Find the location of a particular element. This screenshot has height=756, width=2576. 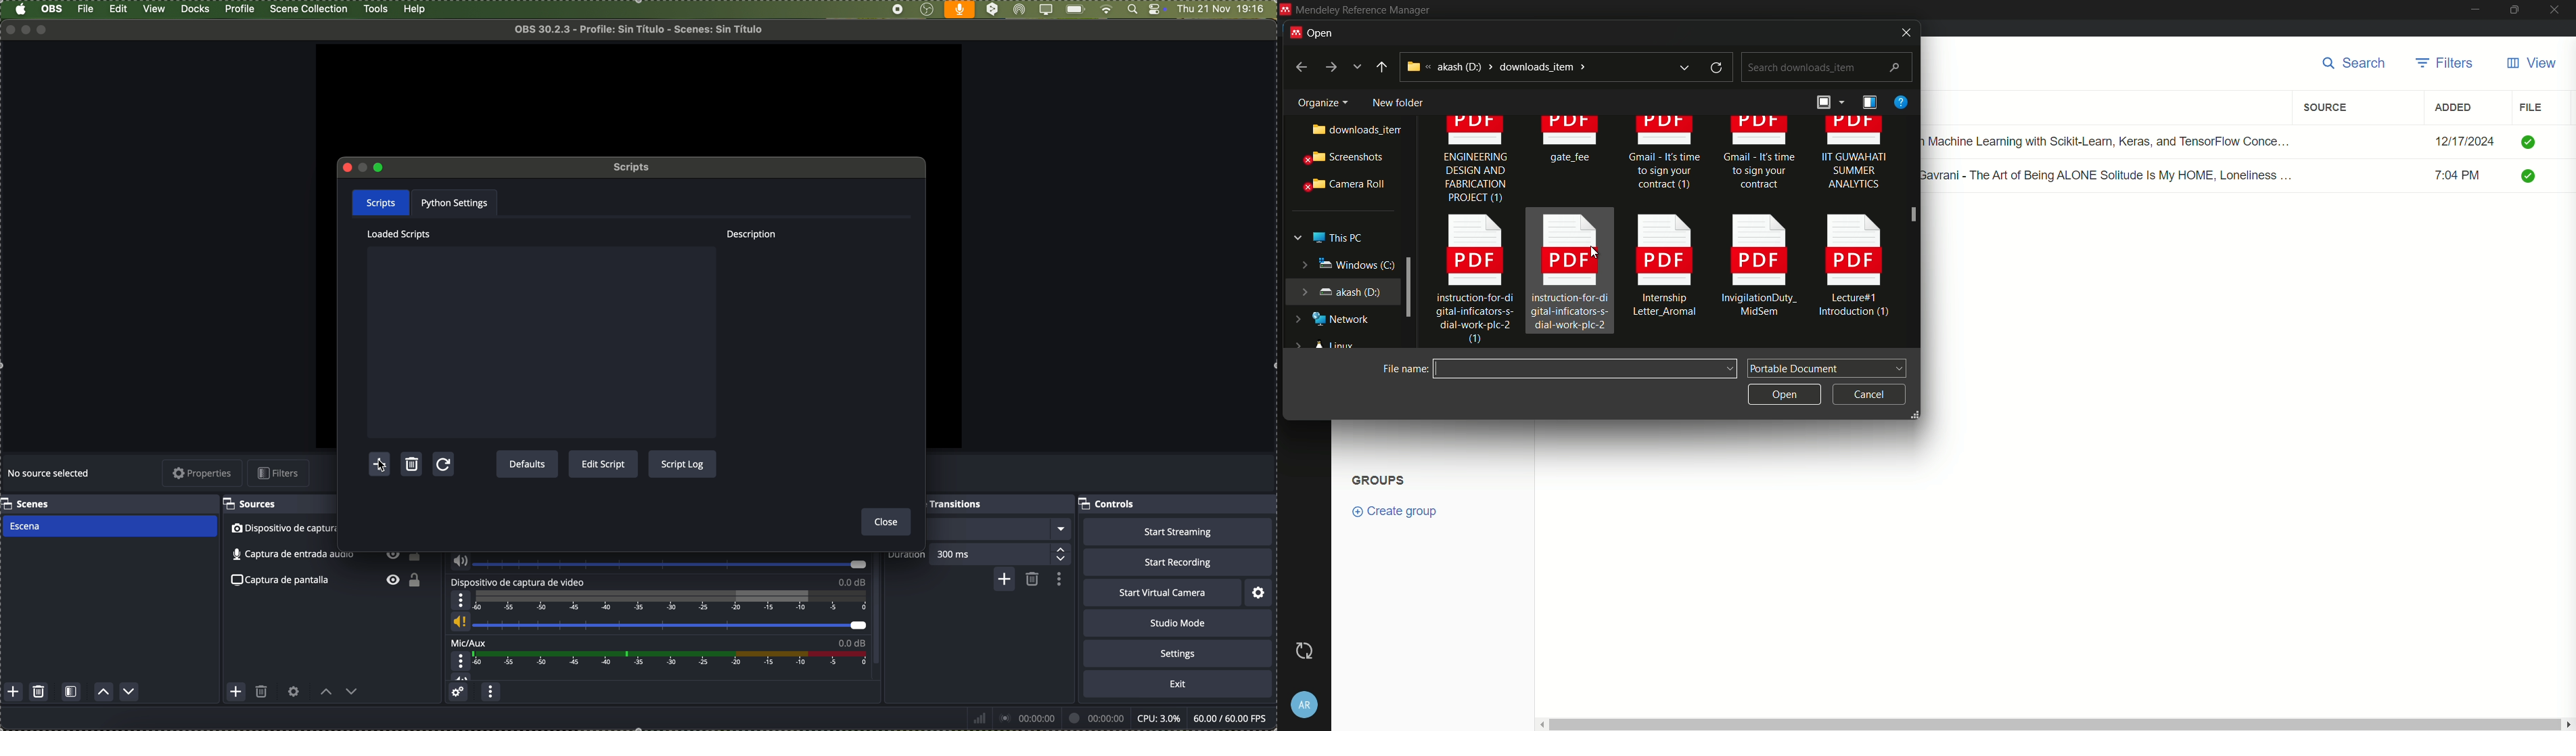

refresh is located at coordinates (442, 466).